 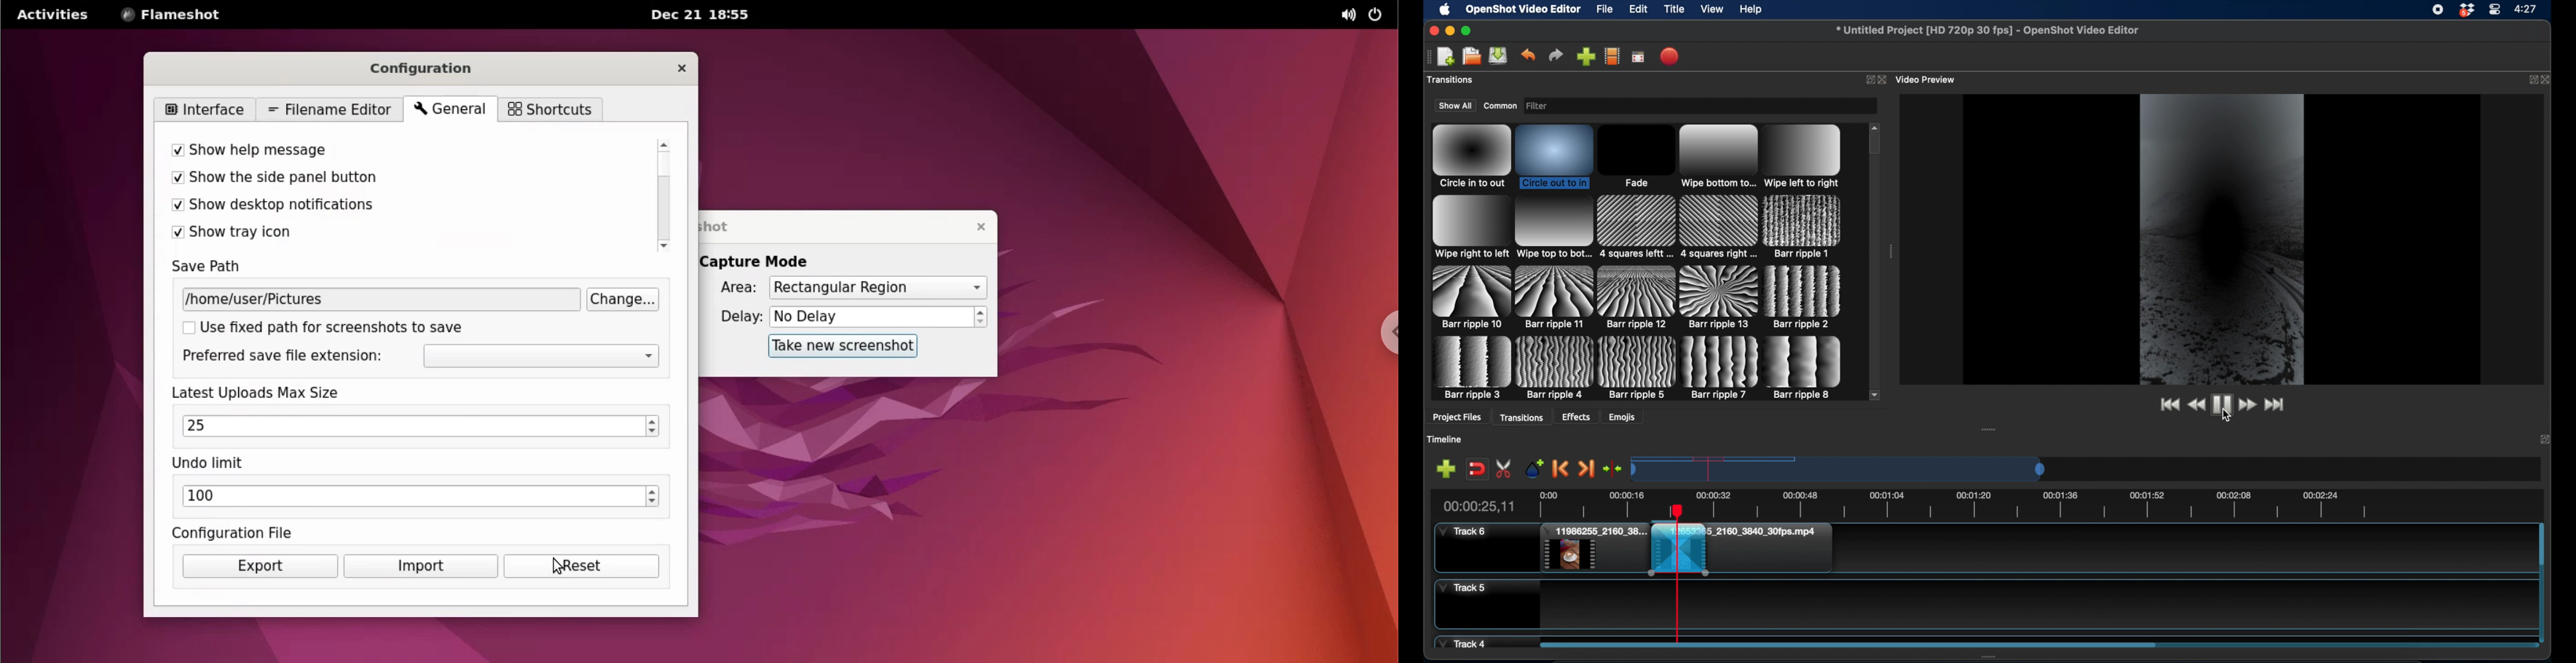 What do you see at coordinates (355, 146) in the screenshot?
I see `show help message` at bounding box center [355, 146].